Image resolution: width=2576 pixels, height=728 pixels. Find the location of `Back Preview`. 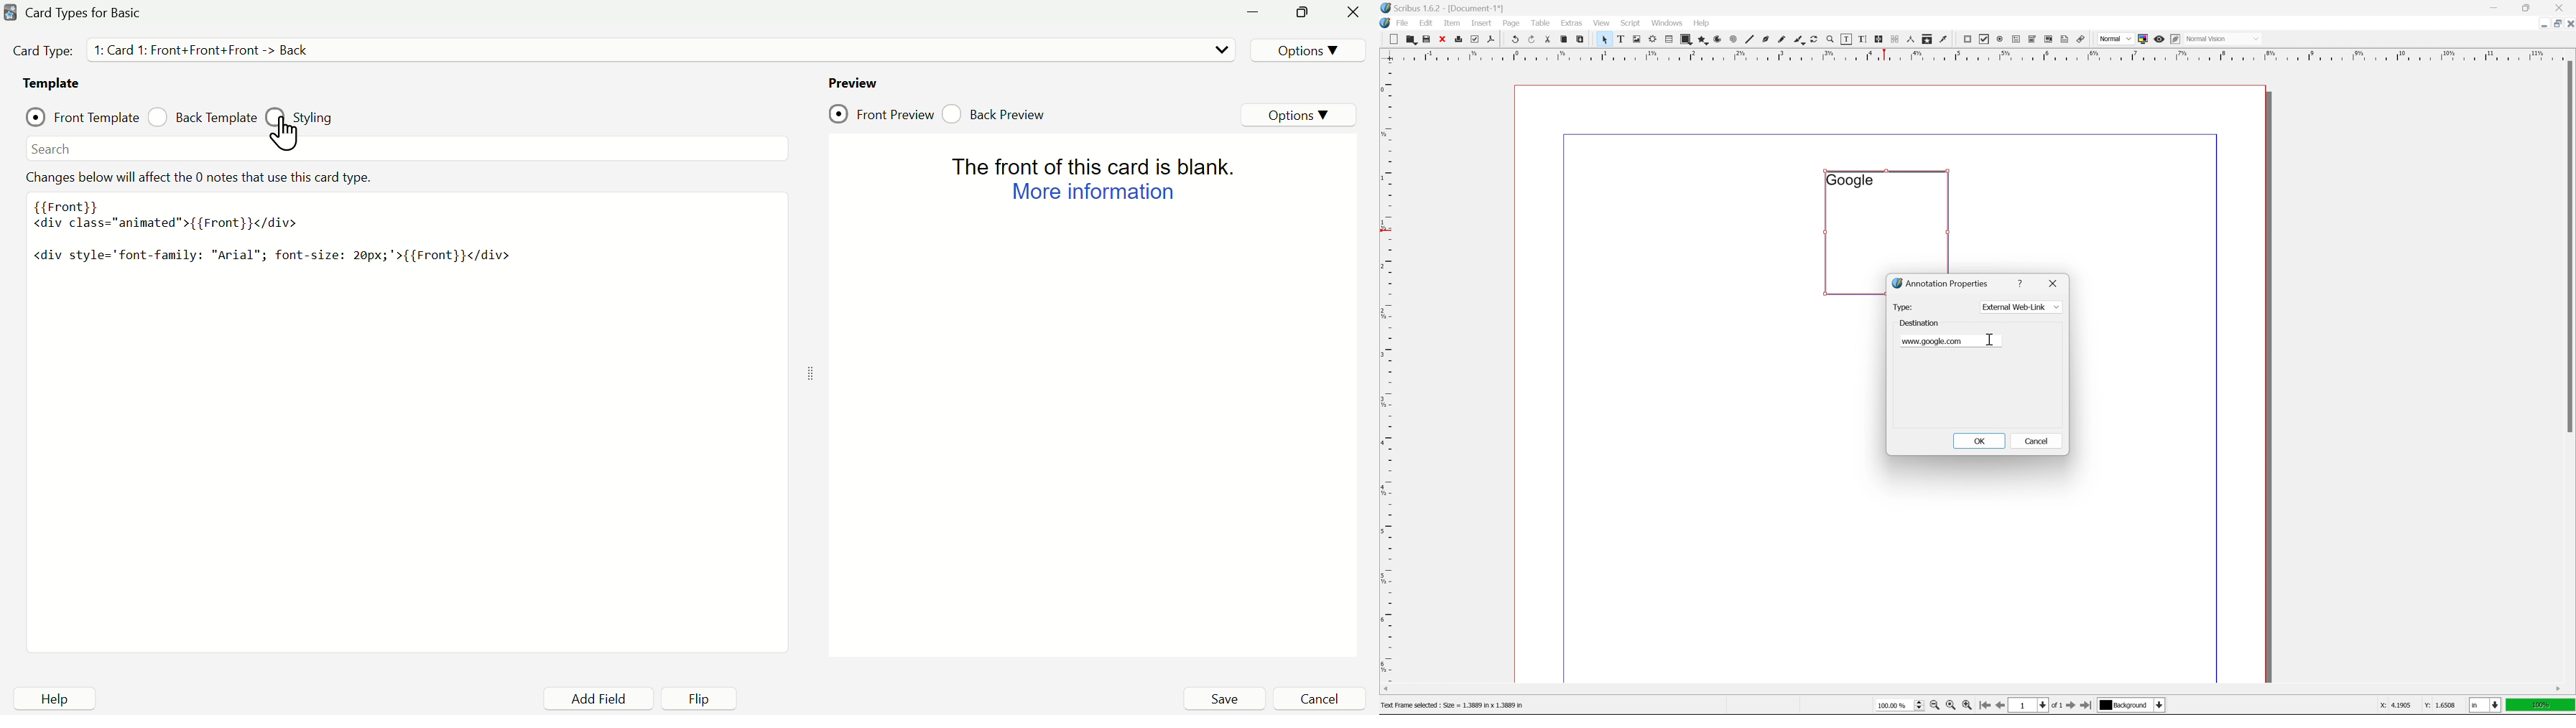

Back Preview is located at coordinates (1001, 111).